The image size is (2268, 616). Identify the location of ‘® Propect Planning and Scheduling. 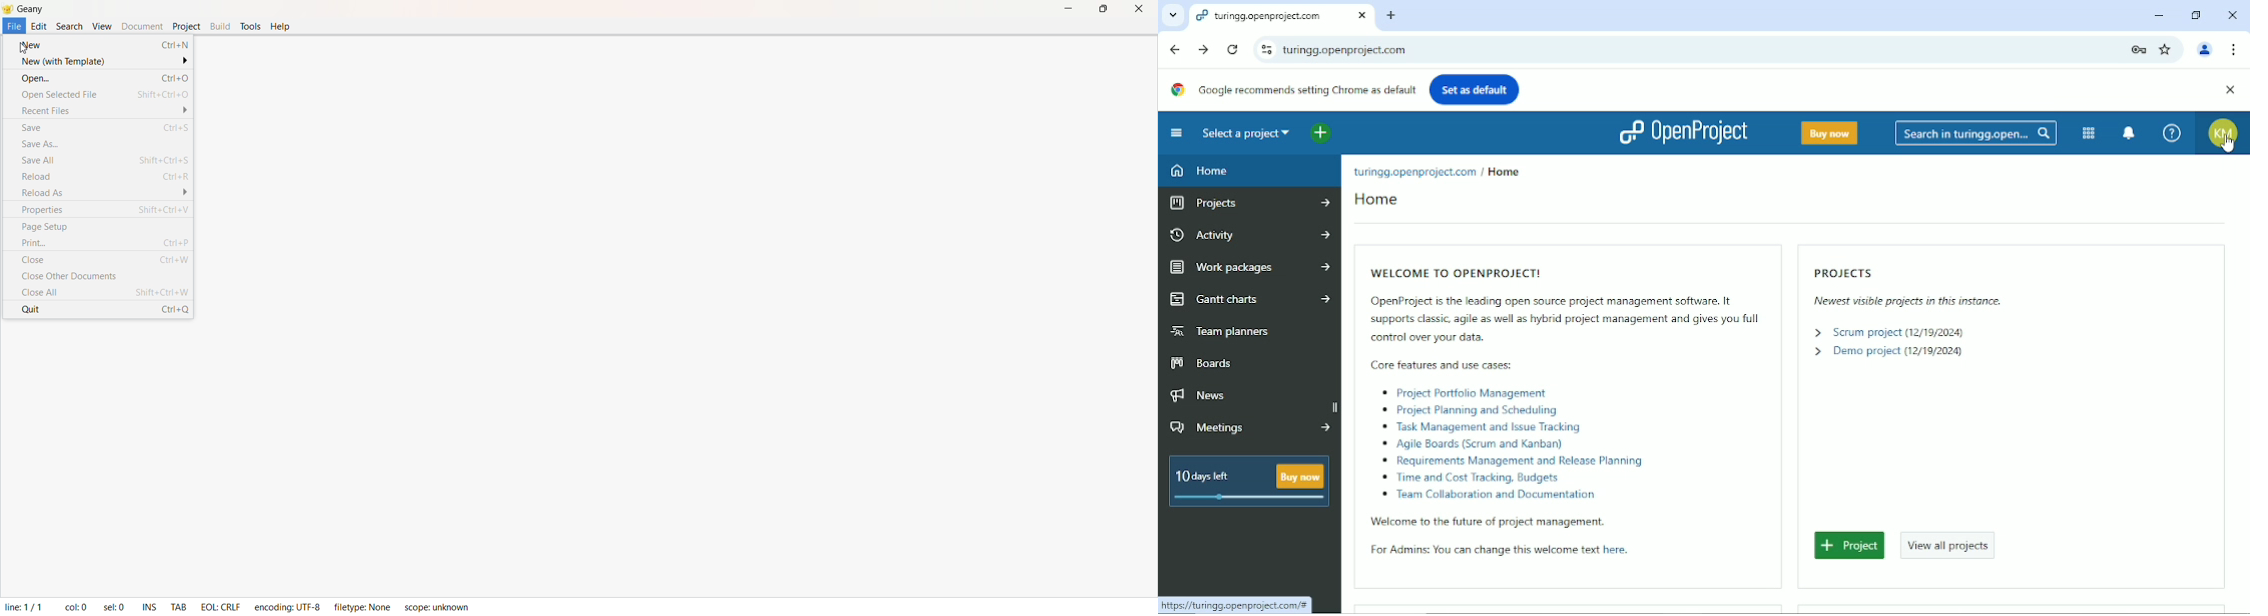
(1474, 409).